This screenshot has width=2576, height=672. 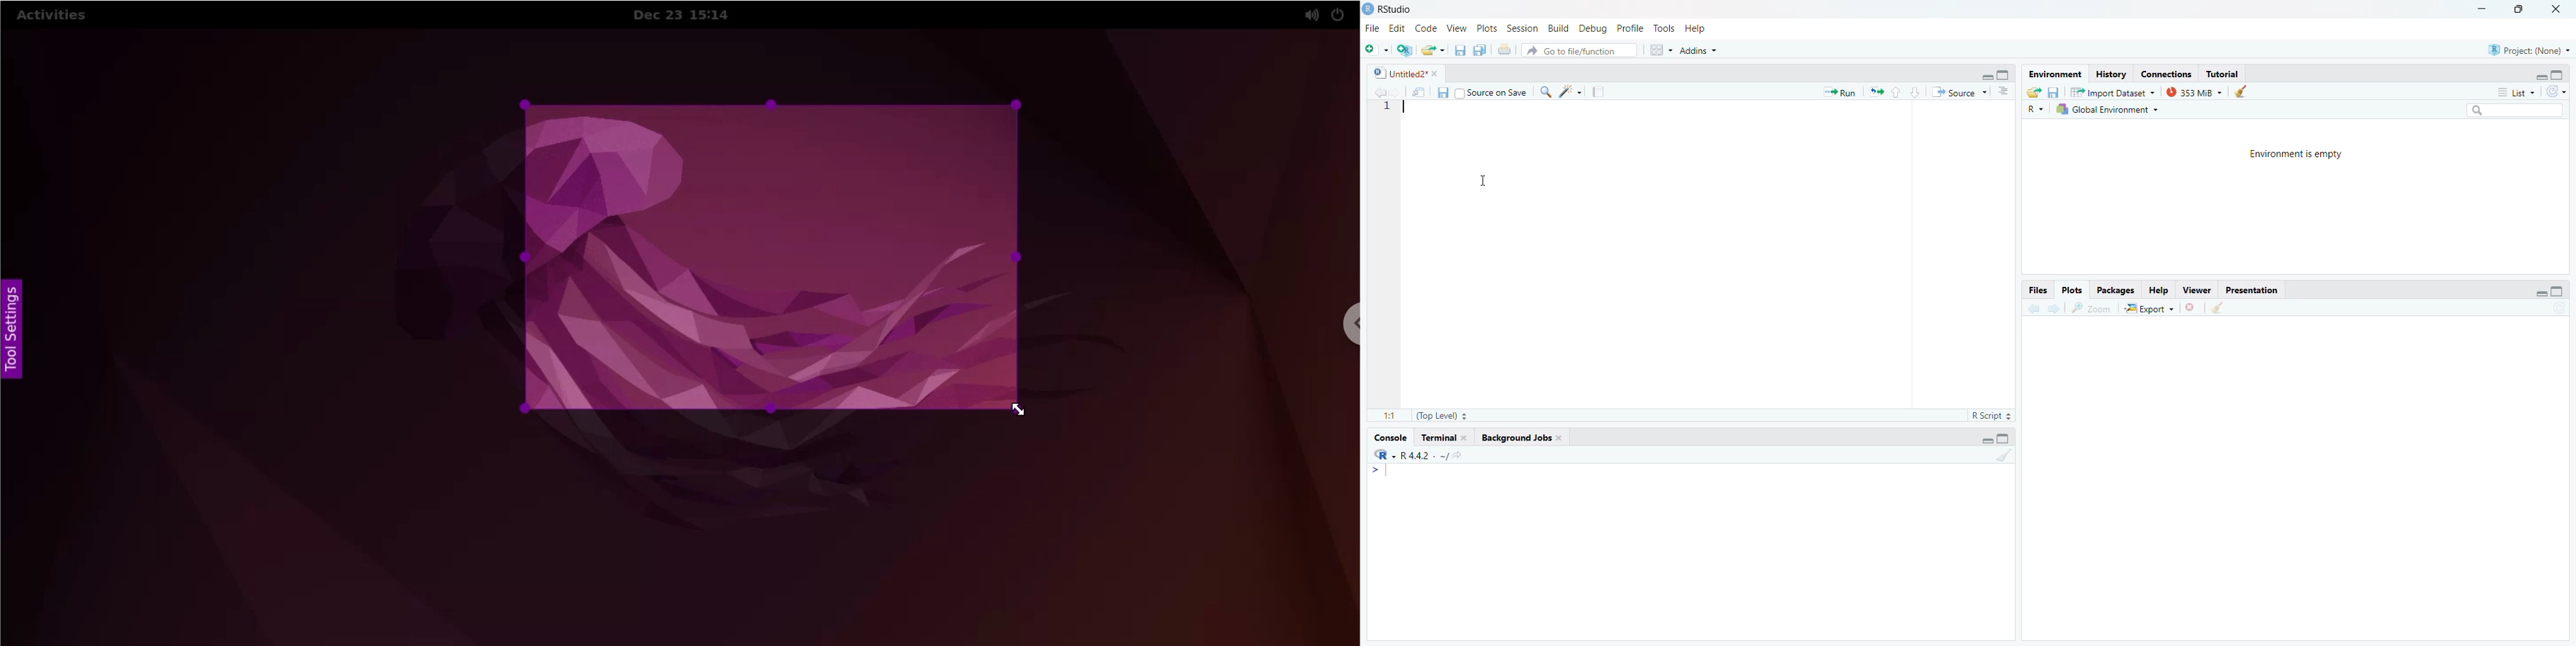 I want to click on  Goto file/function, so click(x=1581, y=51).